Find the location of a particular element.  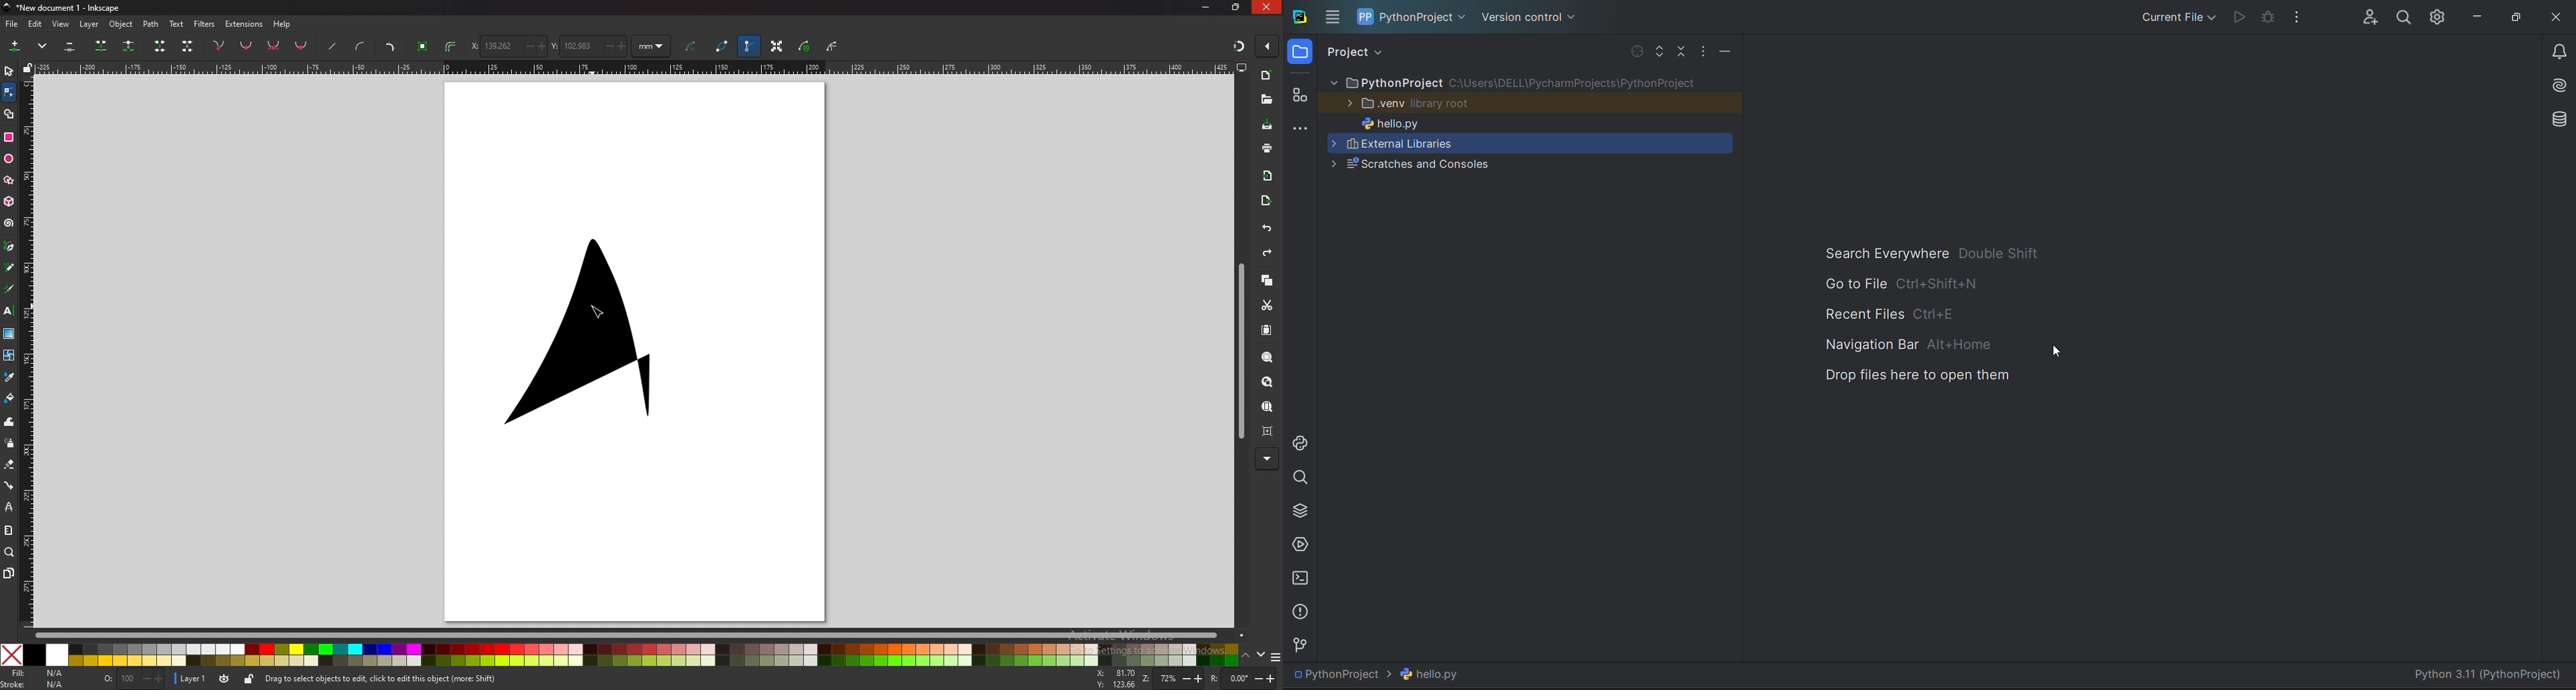

cursor coordinates is located at coordinates (1116, 679).